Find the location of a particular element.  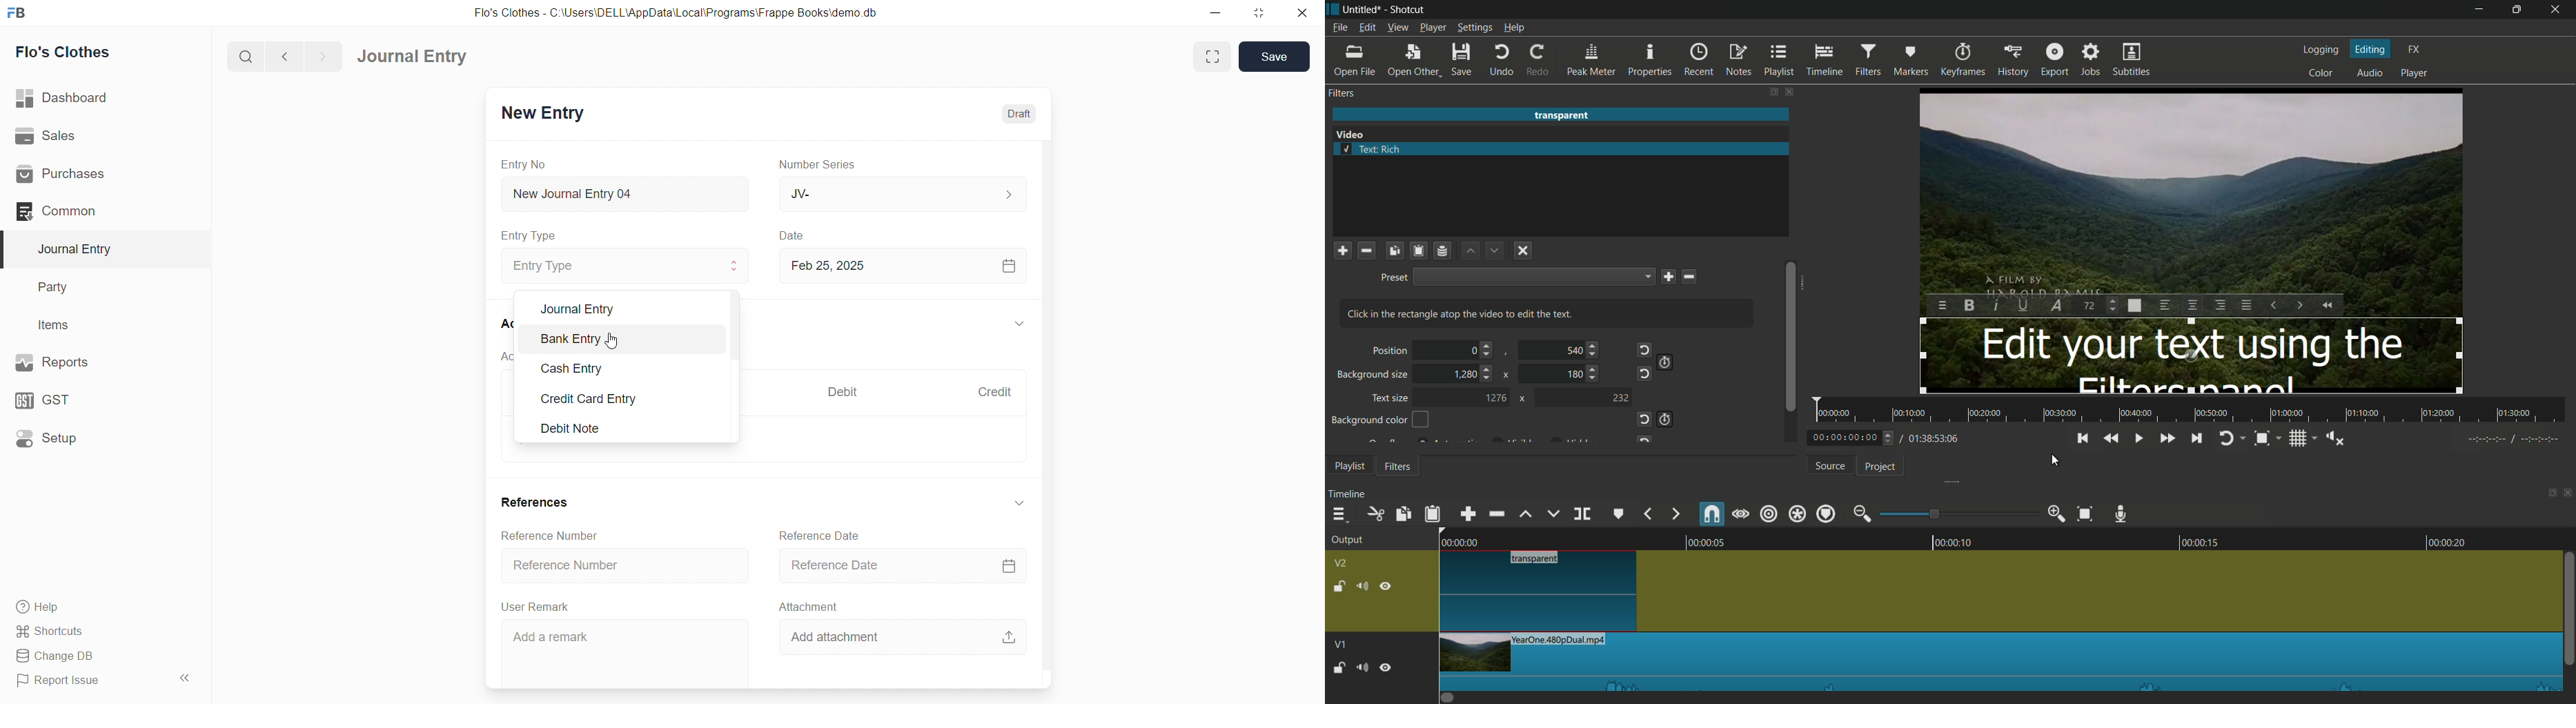

Reference Date is located at coordinates (823, 534).